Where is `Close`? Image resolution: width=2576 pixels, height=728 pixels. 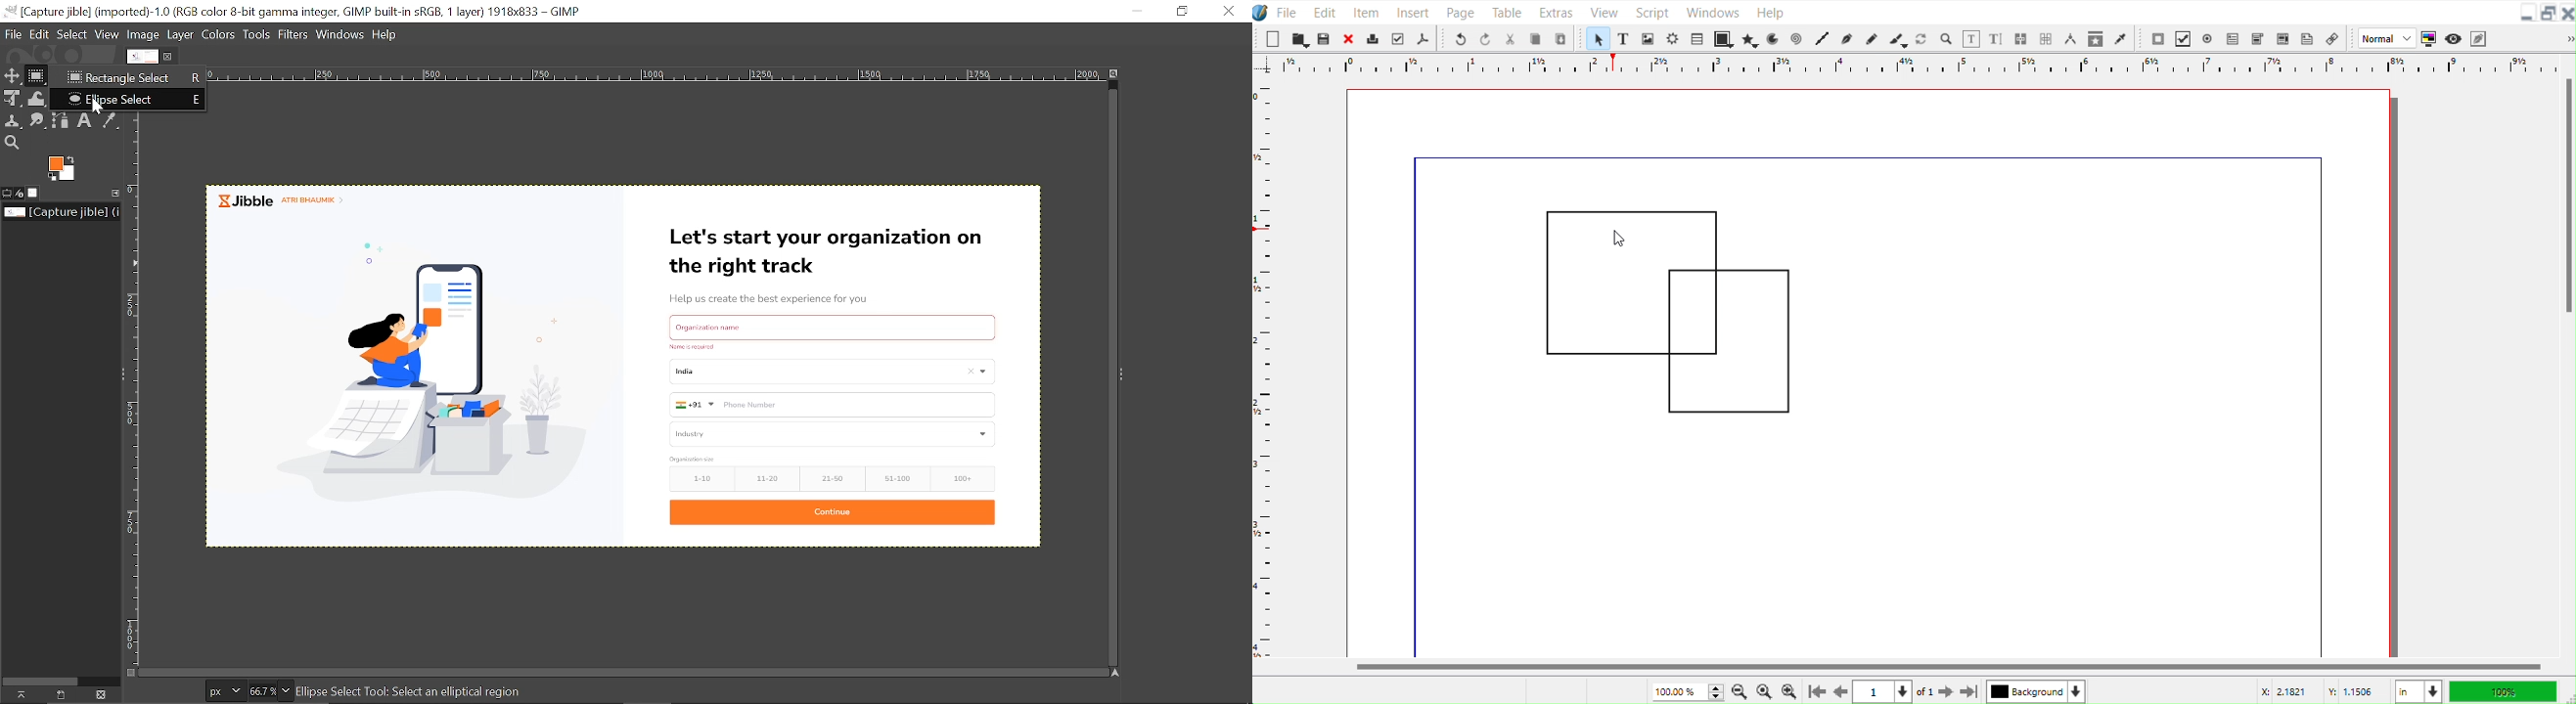 Close is located at coordinates (1347, 39).